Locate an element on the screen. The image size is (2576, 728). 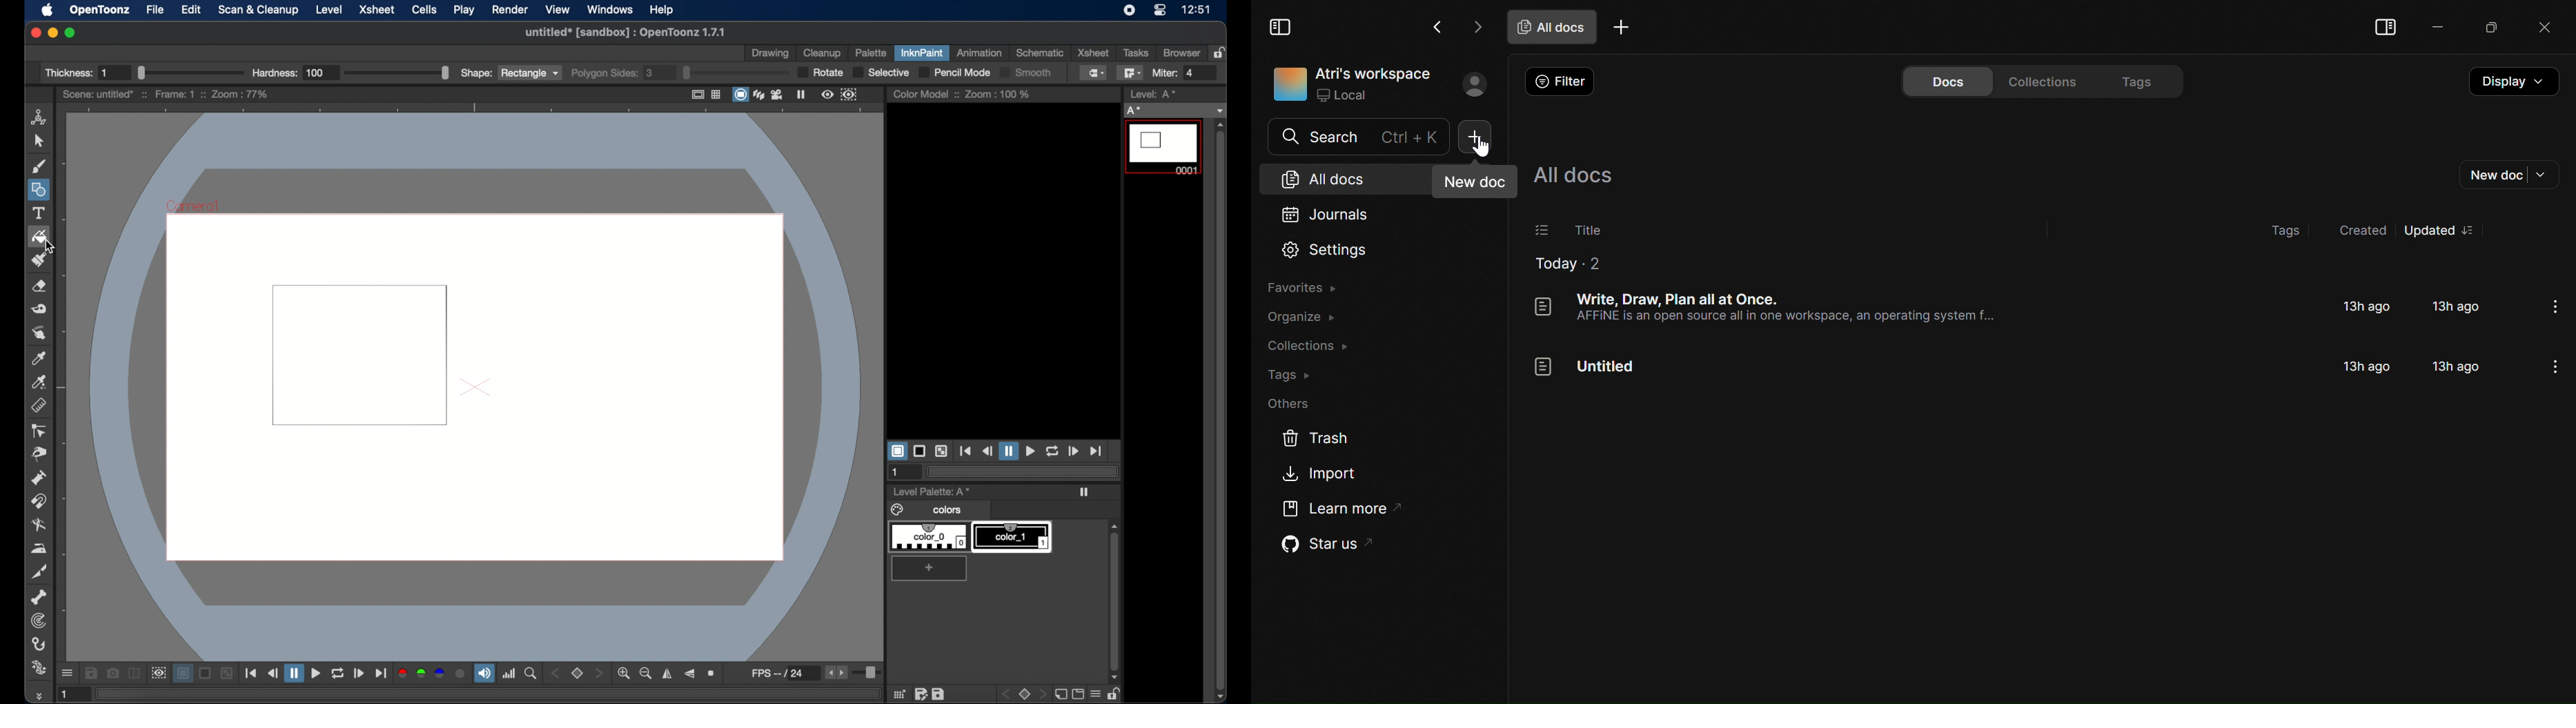
cleanup is located at coordinates (824, 53).